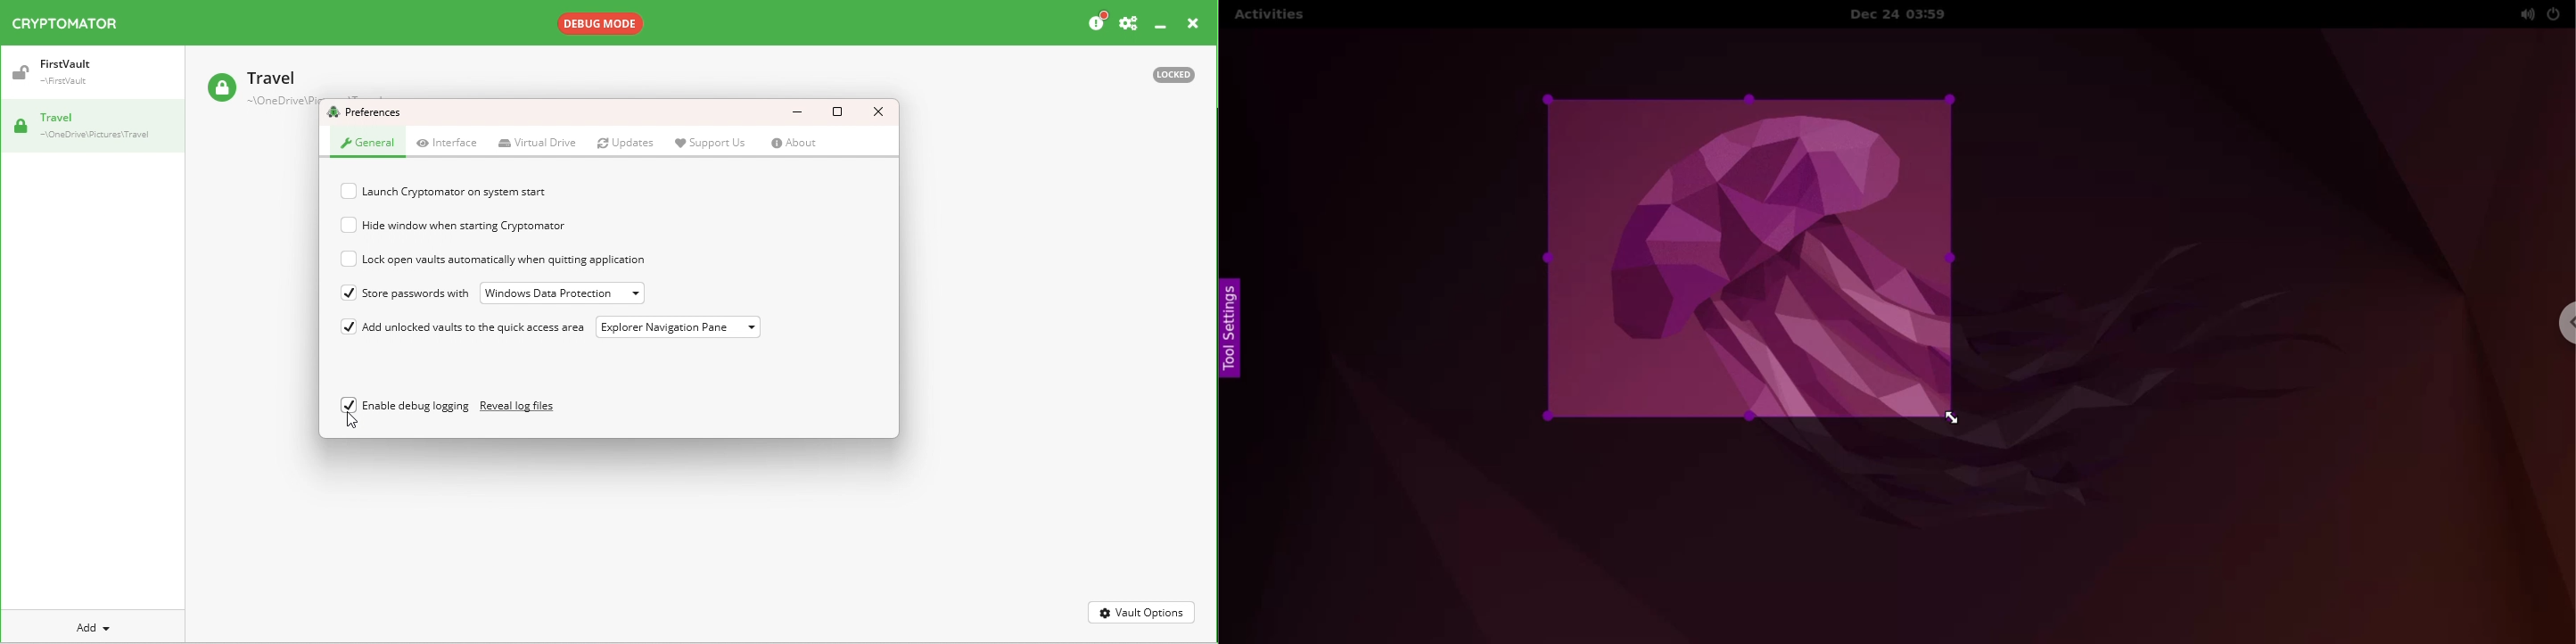  I want to click on Maximize, so click(842, 112).